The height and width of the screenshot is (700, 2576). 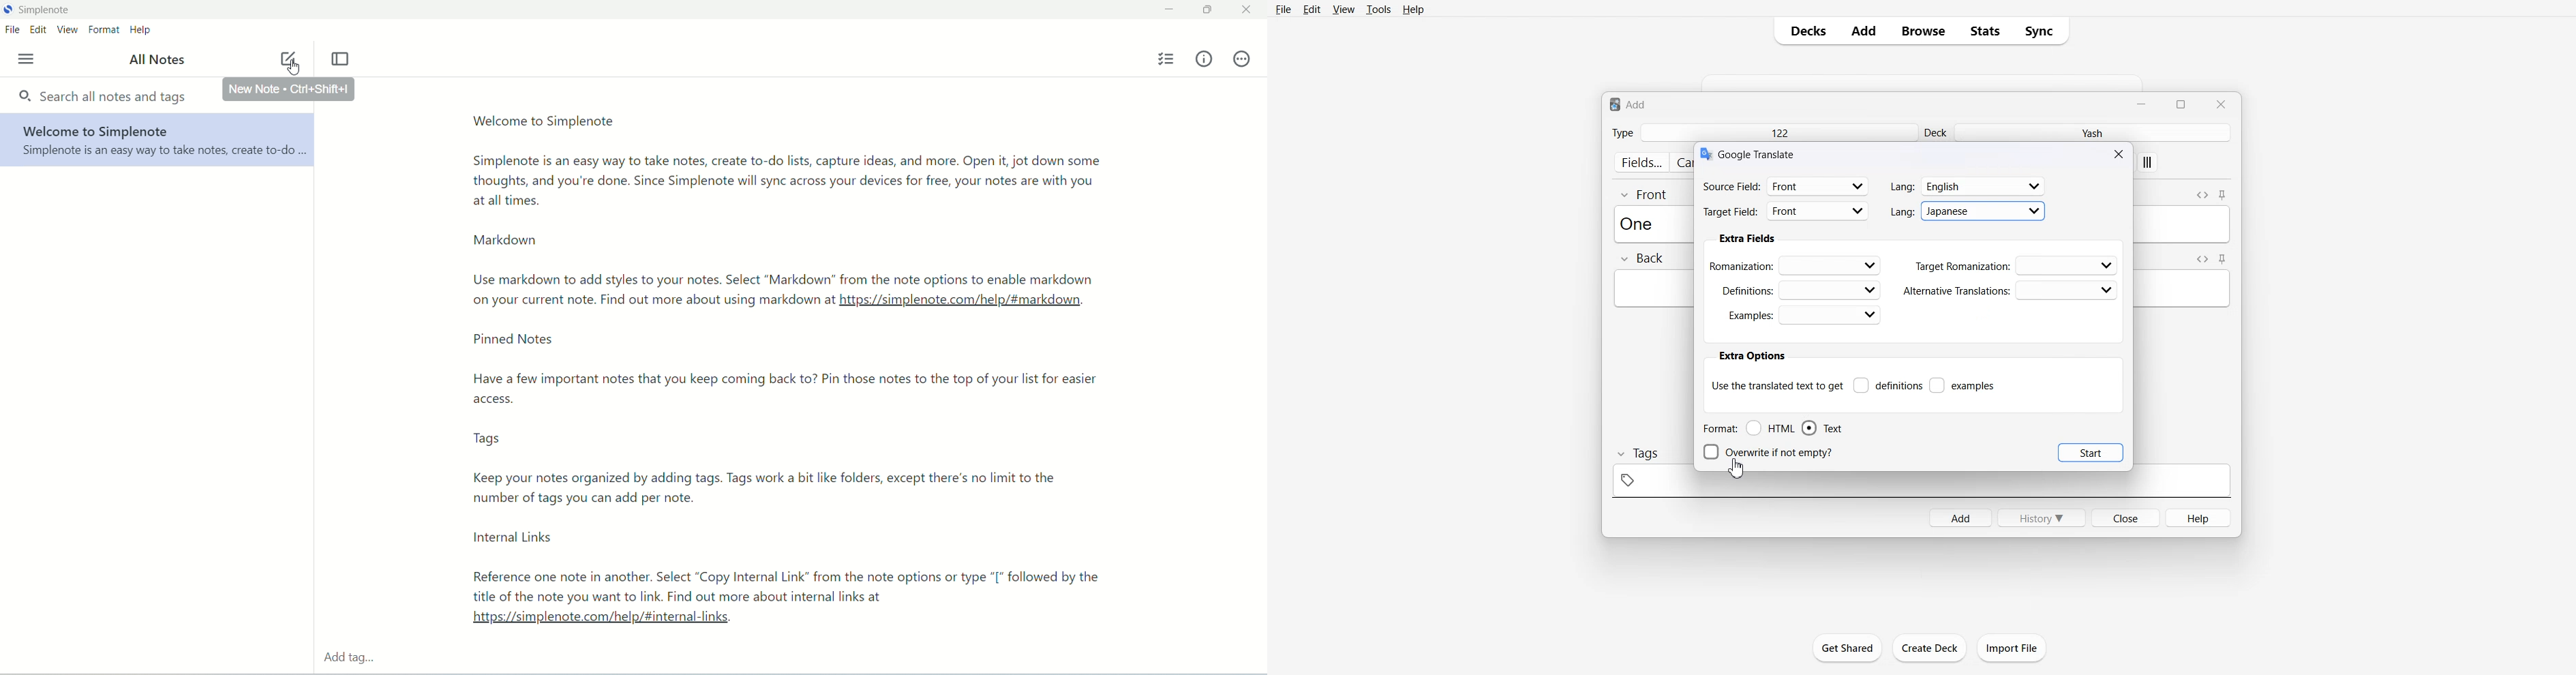 I want to click on Close, so click(x=2220, y=104).